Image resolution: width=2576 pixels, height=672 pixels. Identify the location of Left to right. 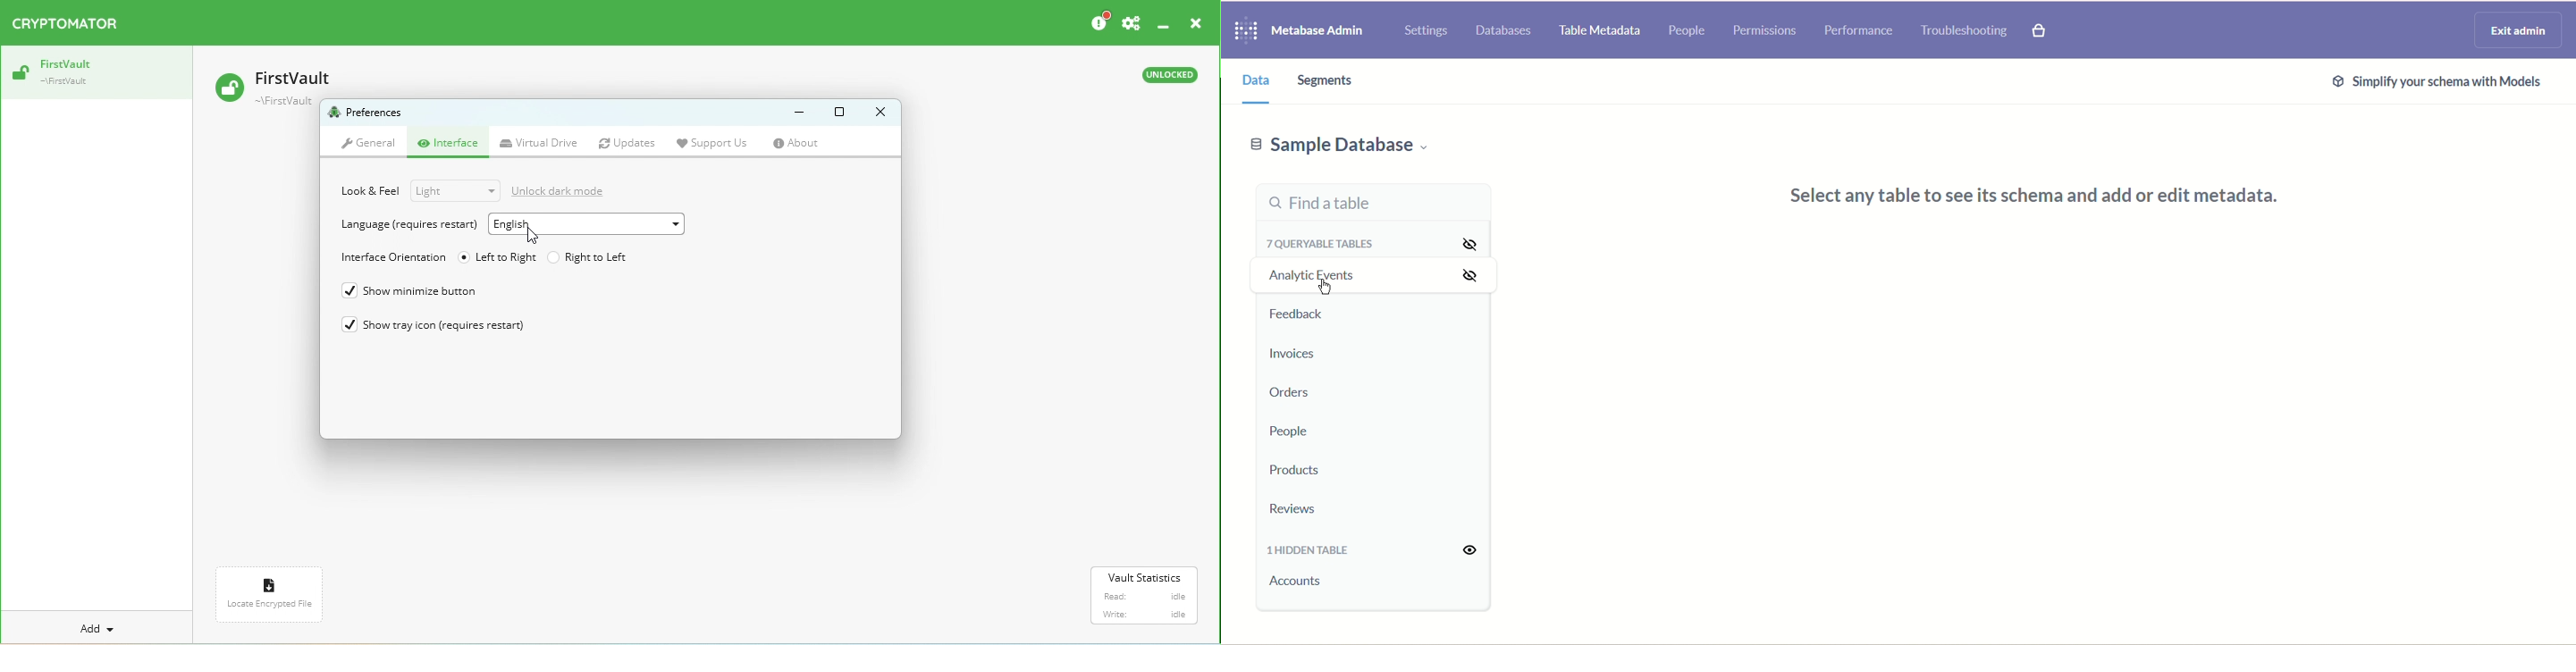
(498, 256).